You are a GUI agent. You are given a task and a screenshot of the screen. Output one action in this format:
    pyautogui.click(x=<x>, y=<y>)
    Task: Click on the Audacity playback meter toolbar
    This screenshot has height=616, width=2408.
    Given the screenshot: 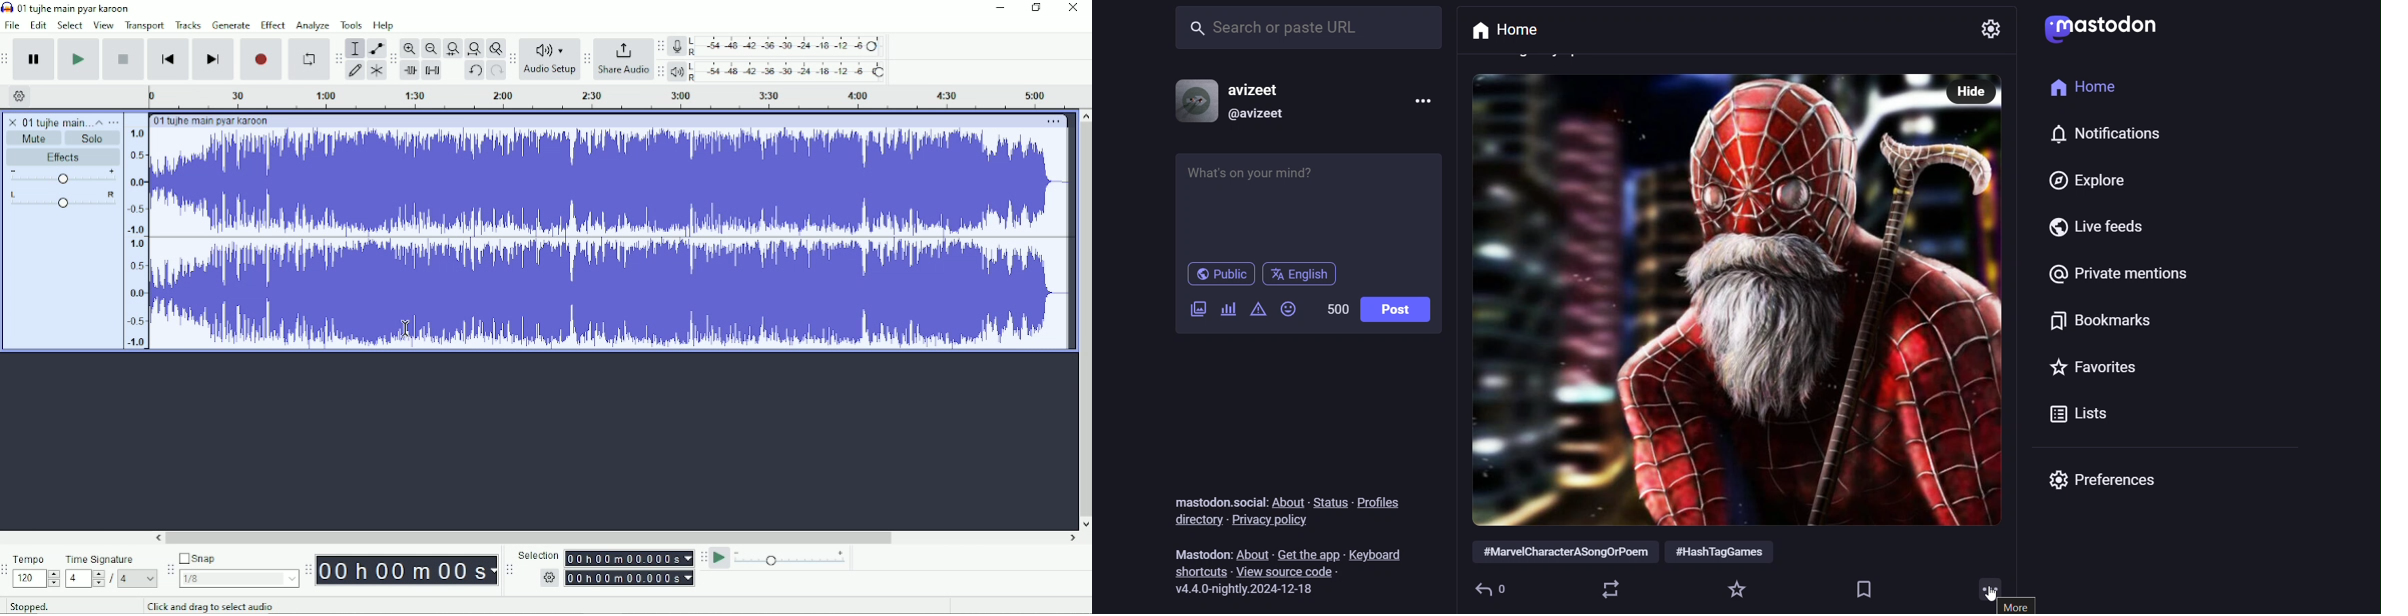 What is the action you would take?
    pyautogui.click(x=662, y=71)
    